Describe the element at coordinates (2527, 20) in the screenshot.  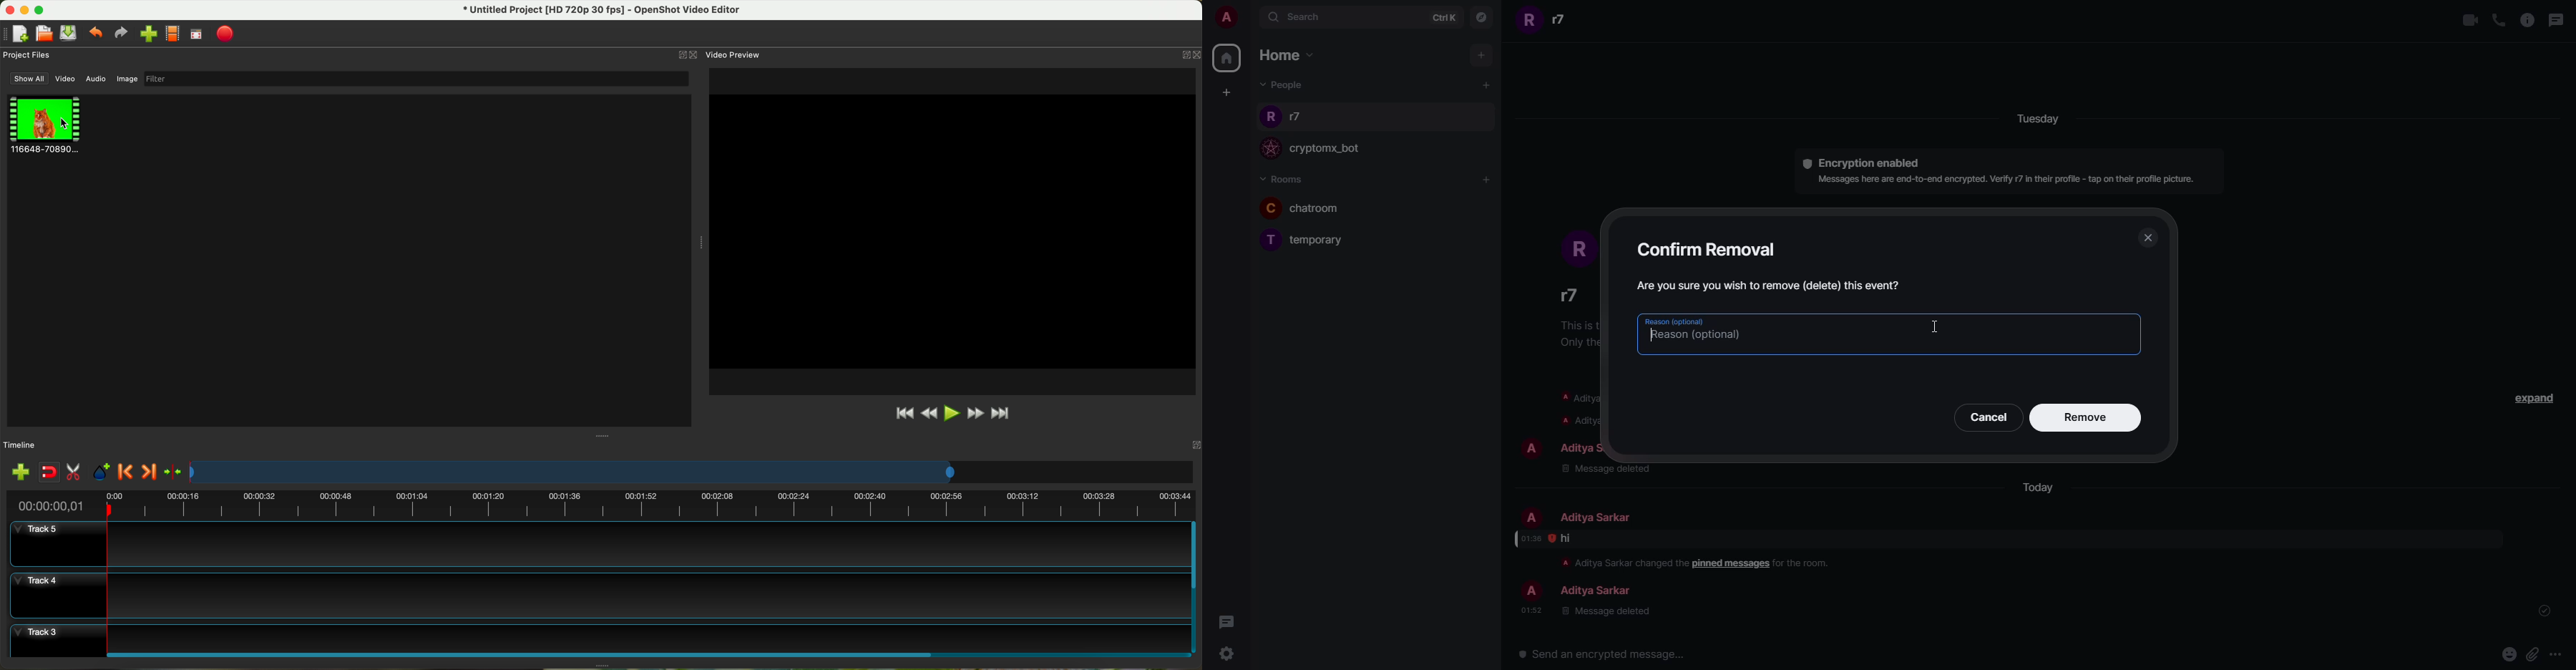
I see `info` at that location.